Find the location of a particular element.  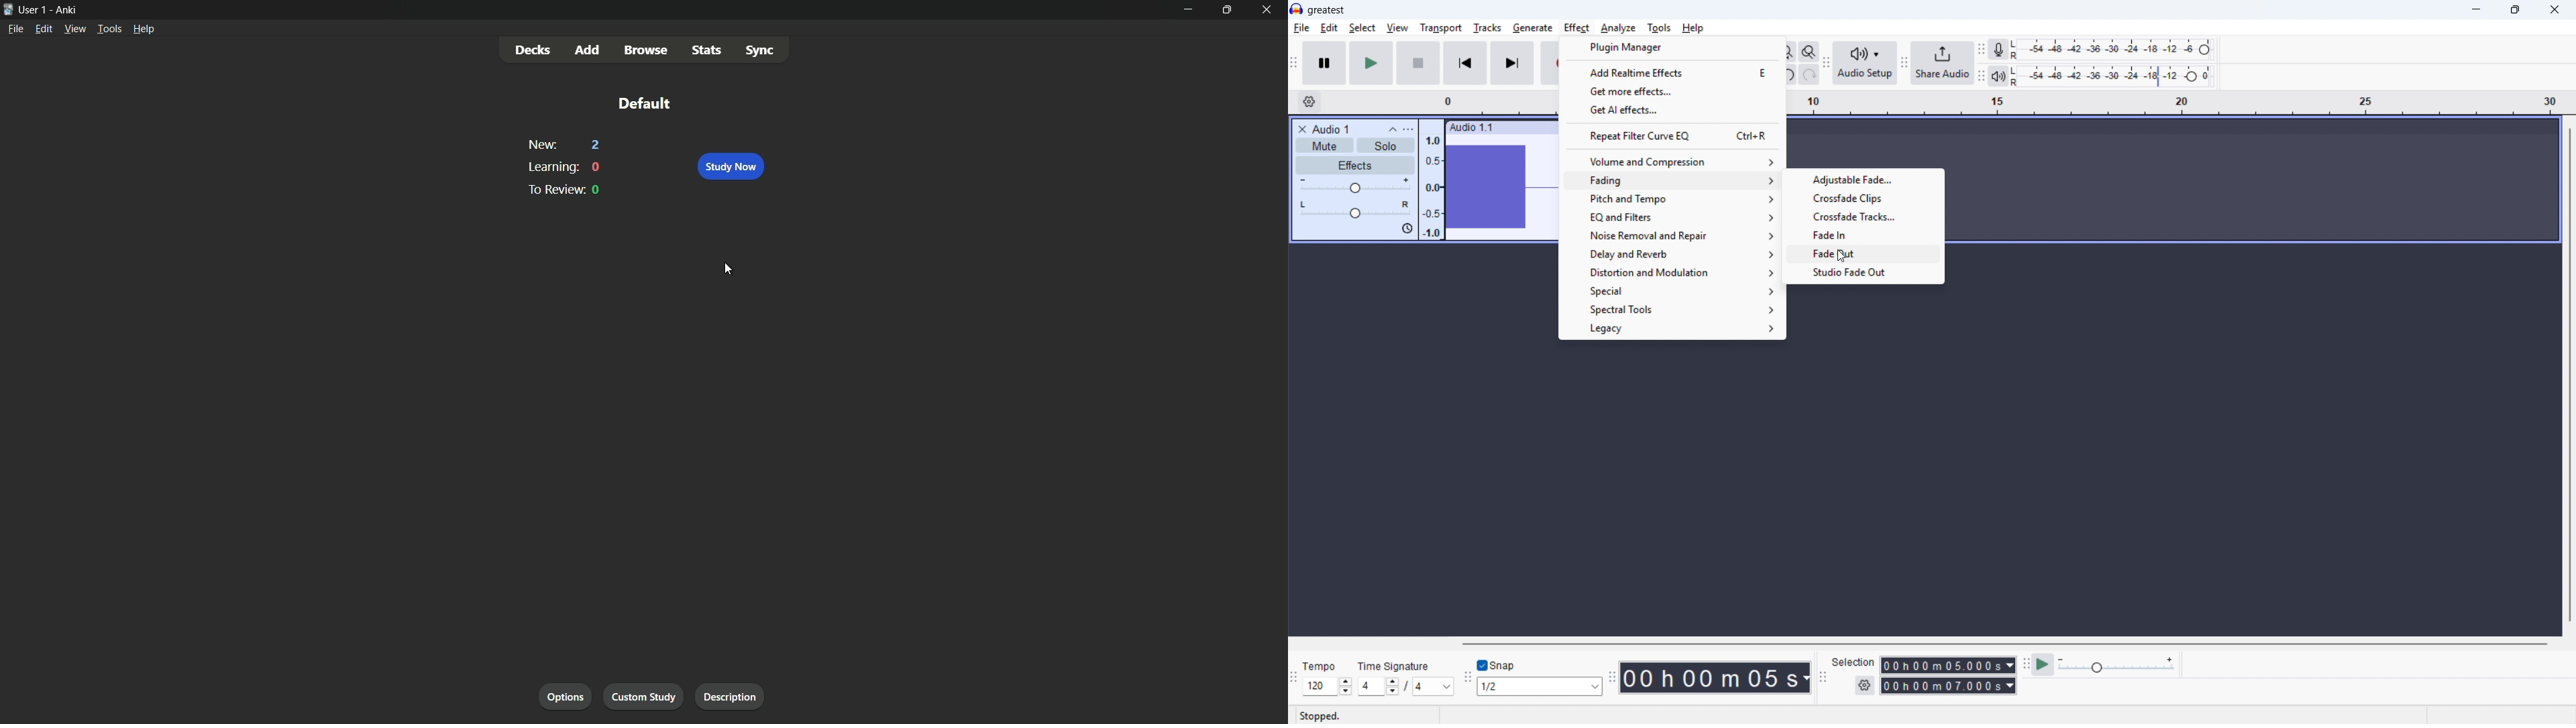

browse is located at coordinates (645, 51).